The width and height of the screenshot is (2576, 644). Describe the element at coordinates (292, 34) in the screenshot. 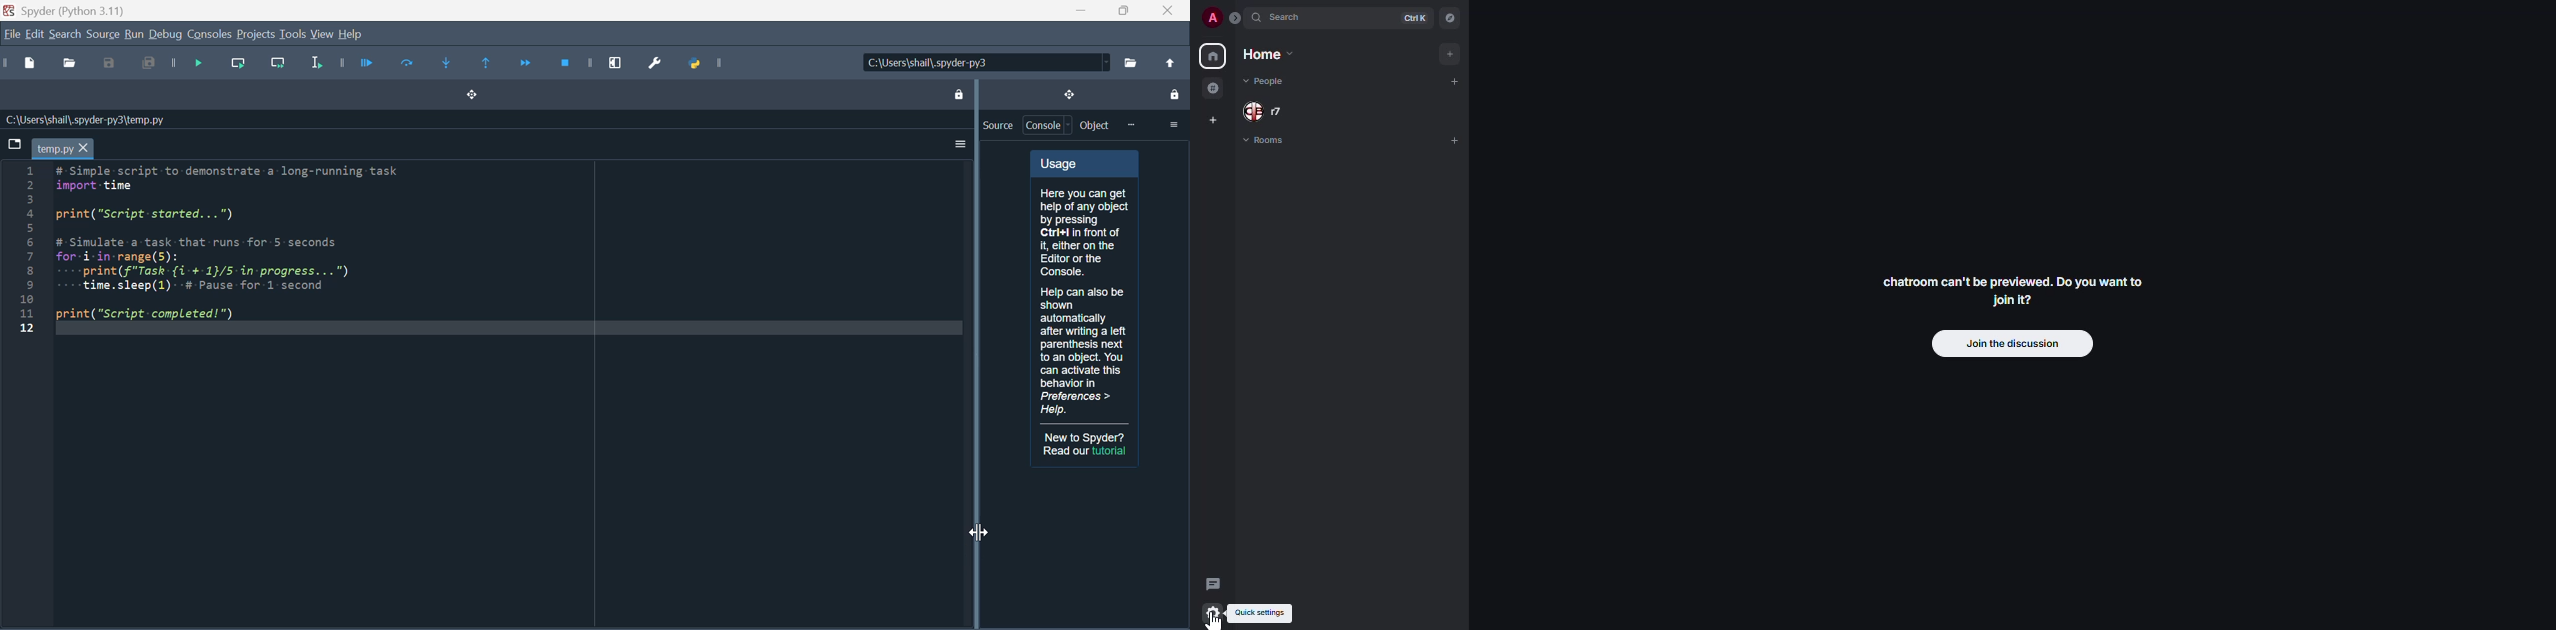

I see `Tools` at that location.